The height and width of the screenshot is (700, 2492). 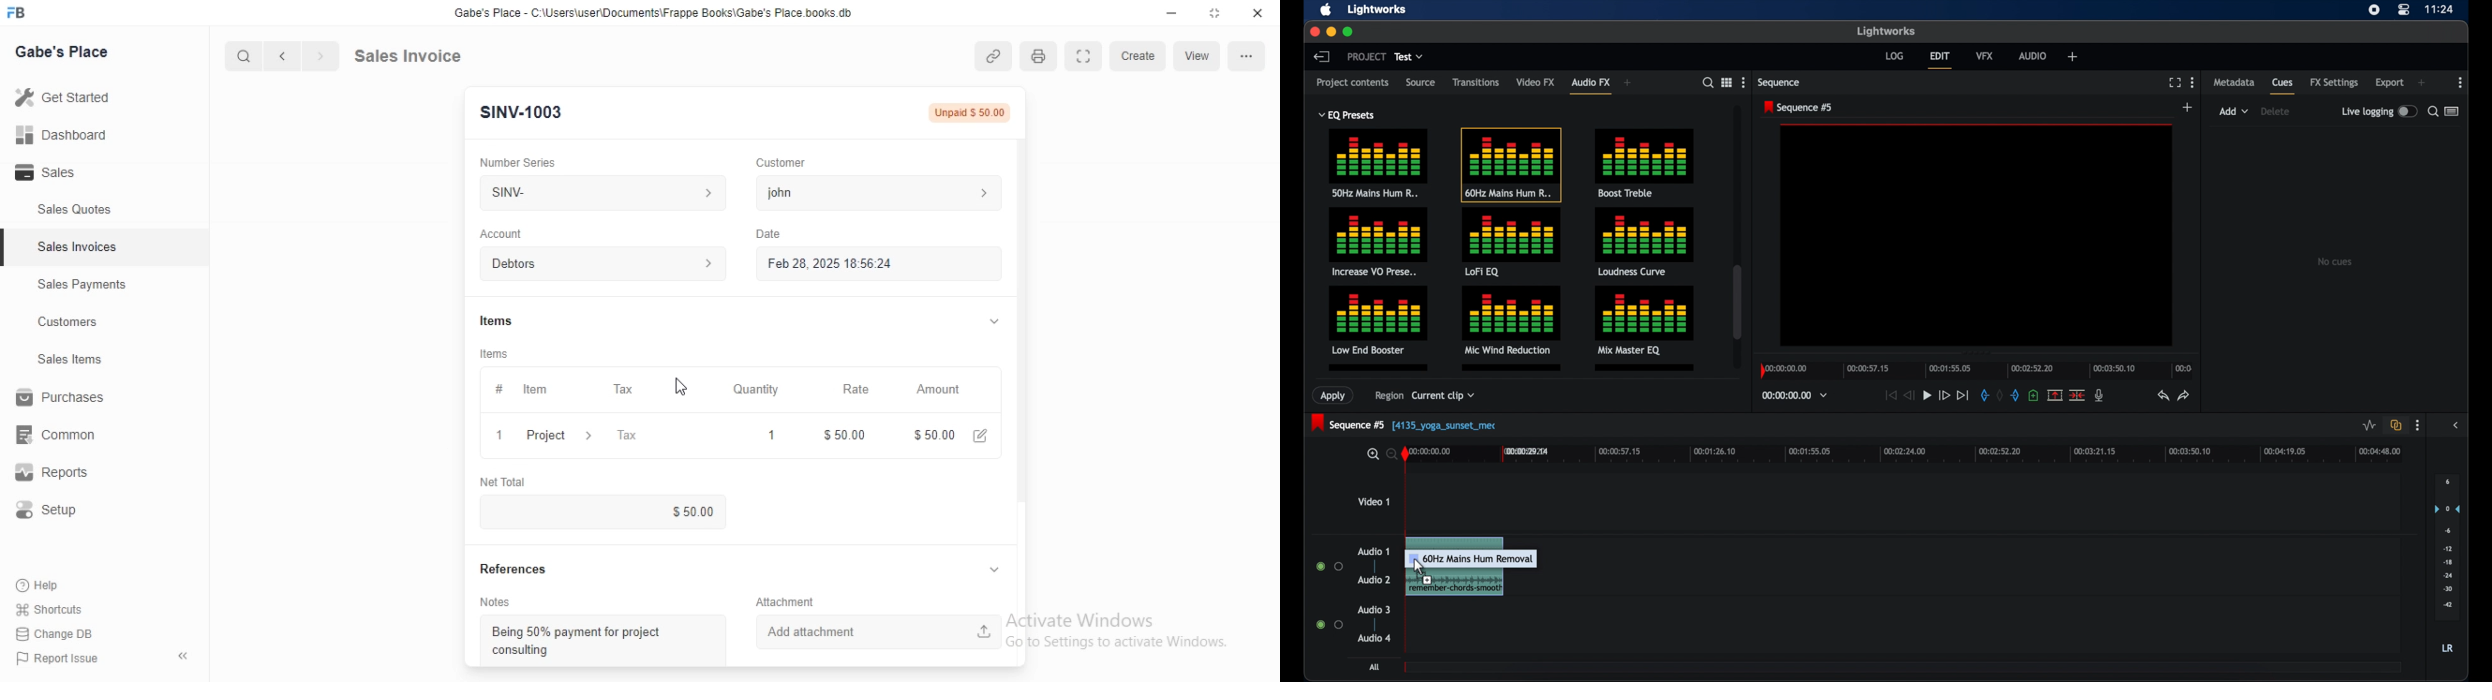 What do you see at coordinates (993, 571) in the screenshot?
I see `collapse` at bounding box center [993, 571].